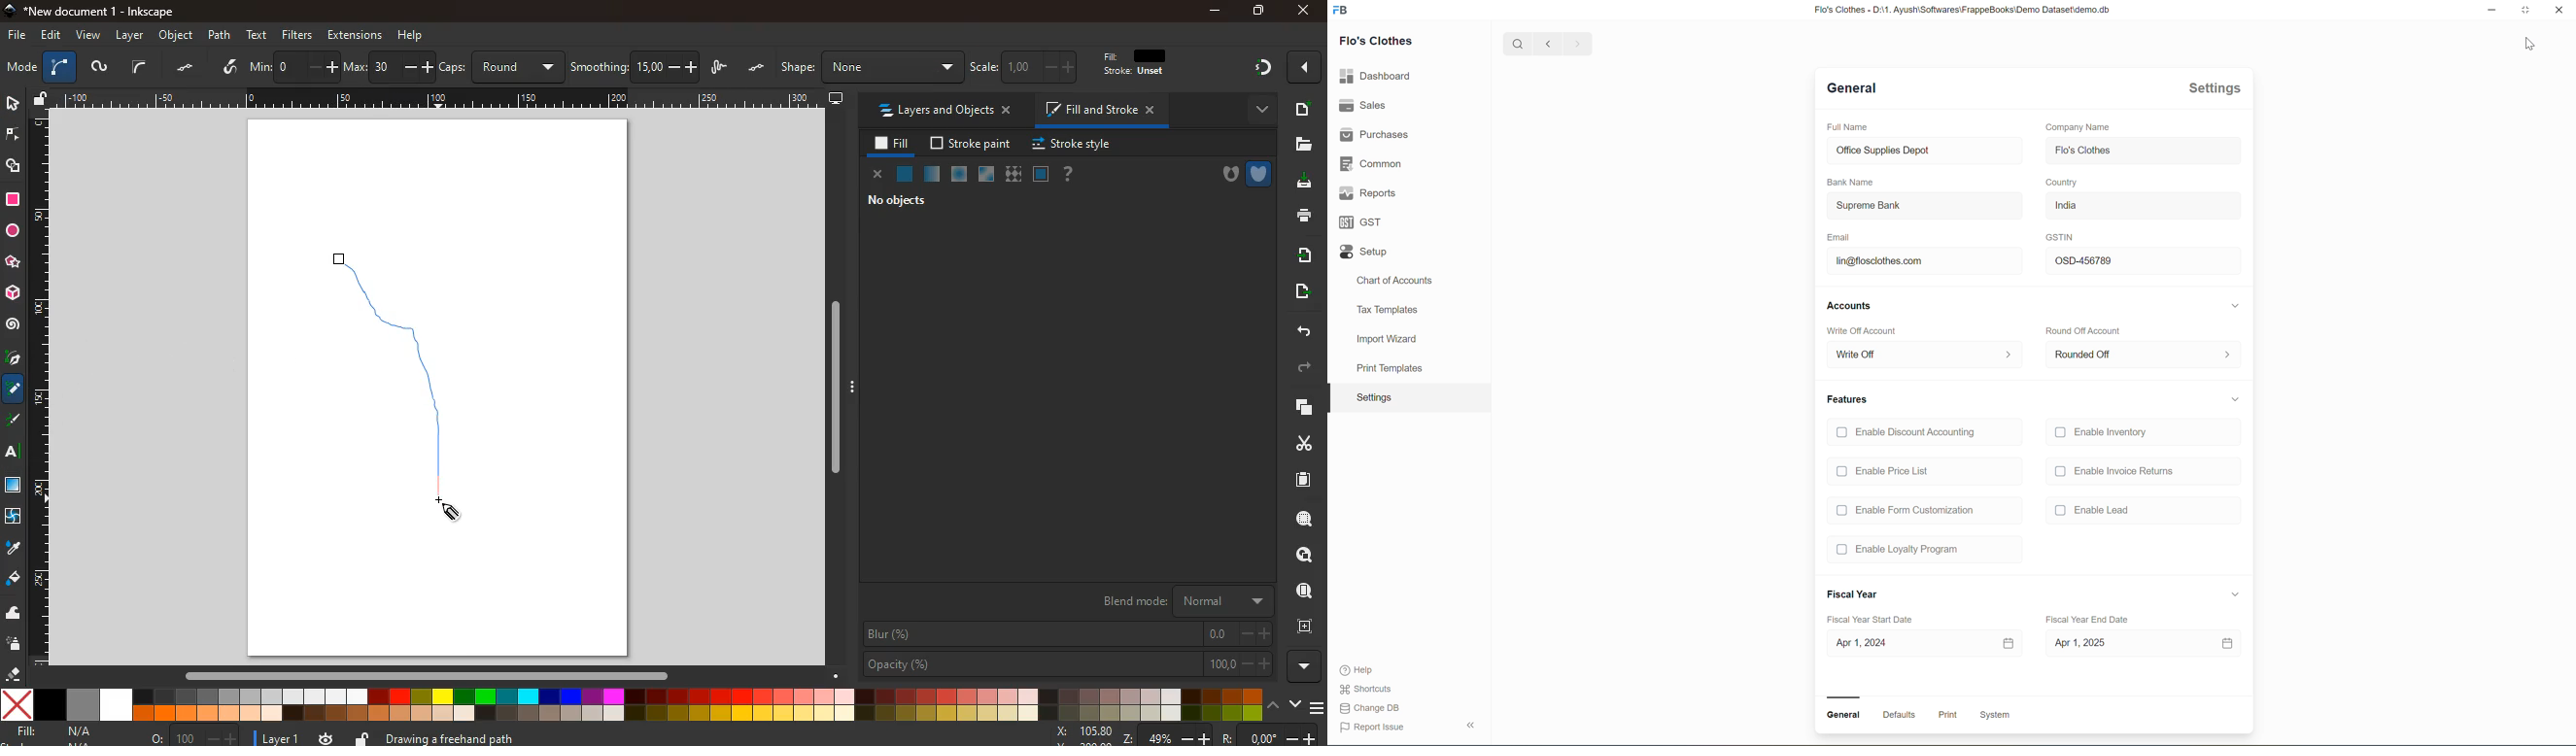 The height and width of the screenshot is (756, 2576). Describe the element at coordinates (361, 68) in the screenshot. I see `graph` at that location.